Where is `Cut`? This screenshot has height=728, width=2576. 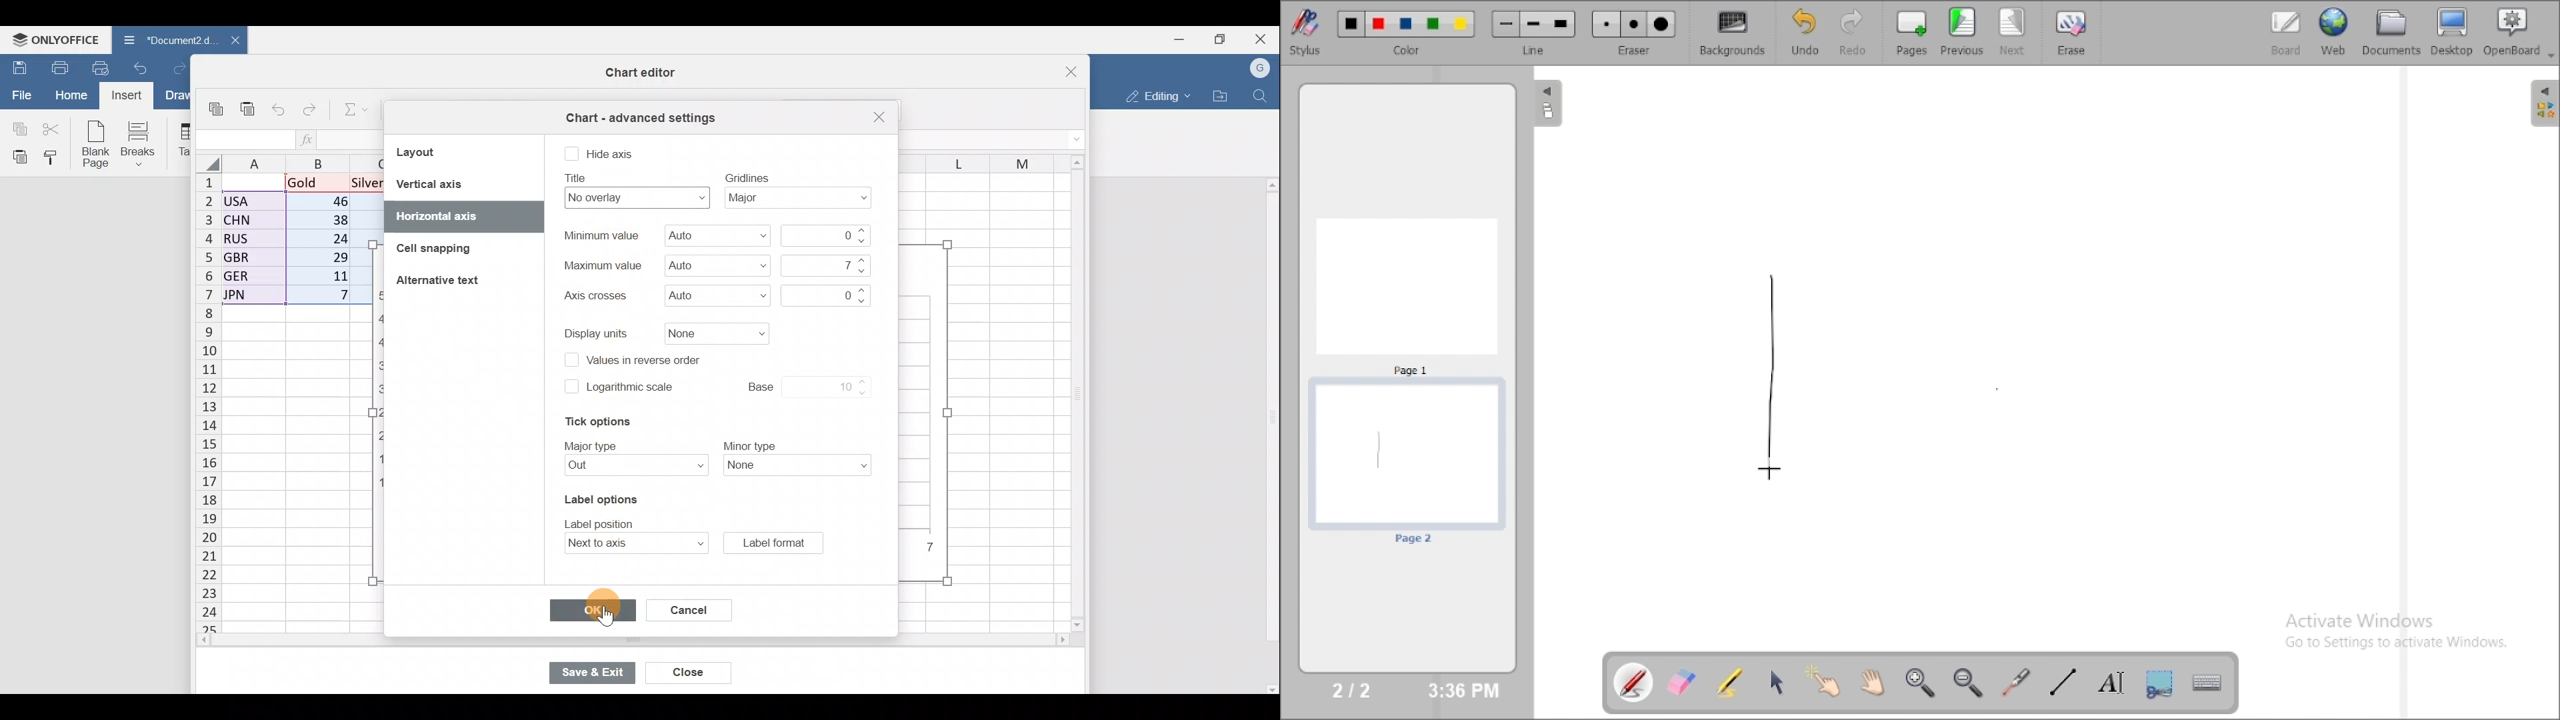 Cut is located at coordinates (53, 128).